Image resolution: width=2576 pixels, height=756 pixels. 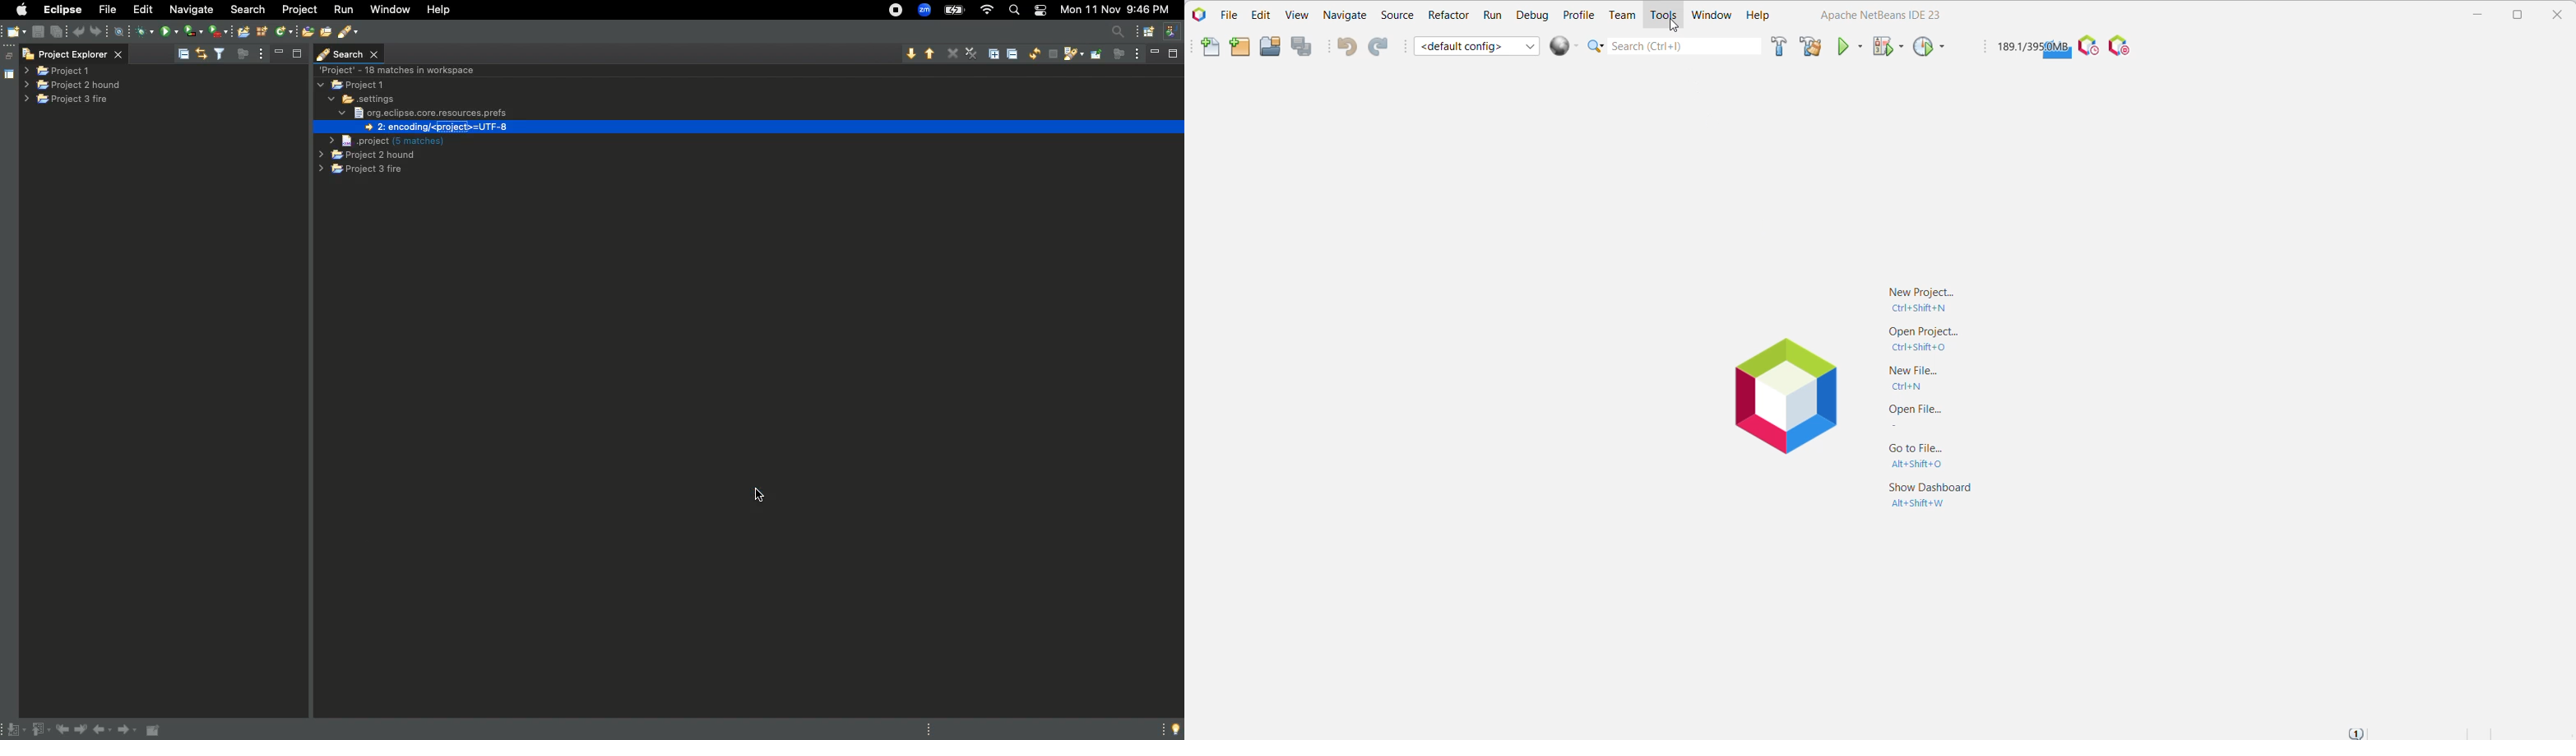 What do you see at coordinates (387, 140) in the screenshot?
I see `Project (5 matches)` at bounding box center [387, 140].